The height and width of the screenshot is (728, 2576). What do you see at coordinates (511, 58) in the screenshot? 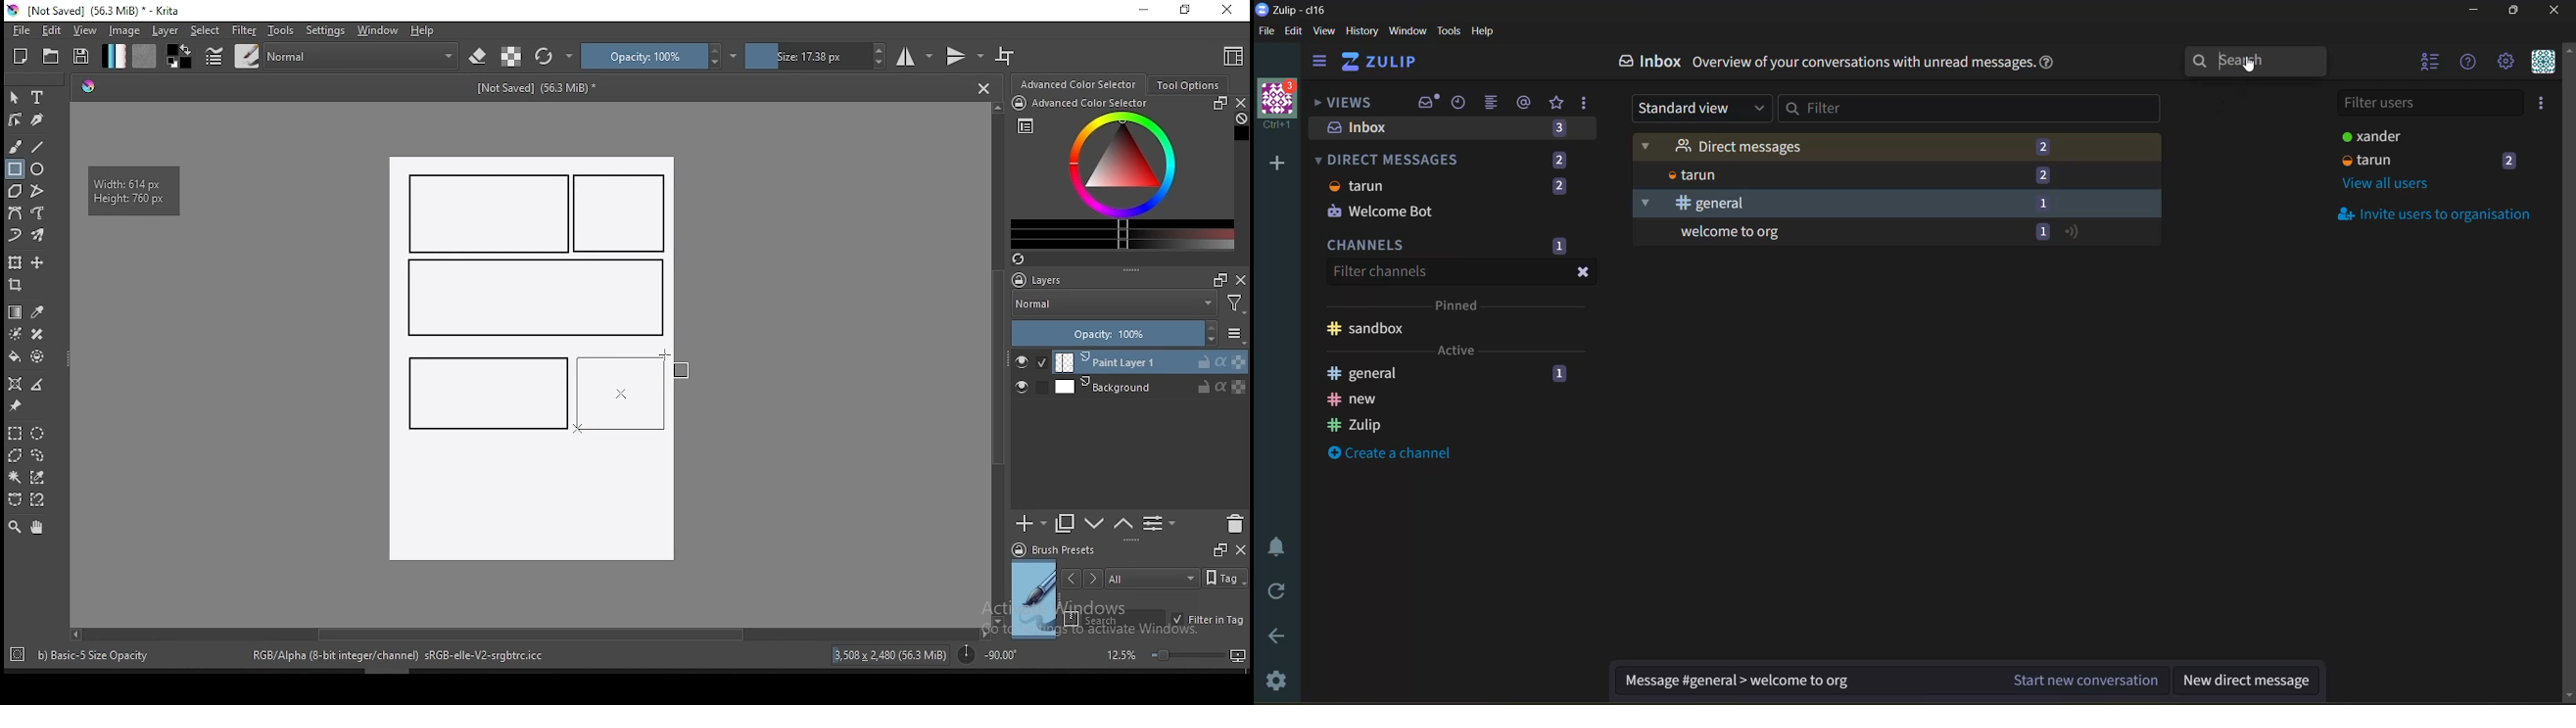
I see `preserve alpha` at bounding box center [511, 58].